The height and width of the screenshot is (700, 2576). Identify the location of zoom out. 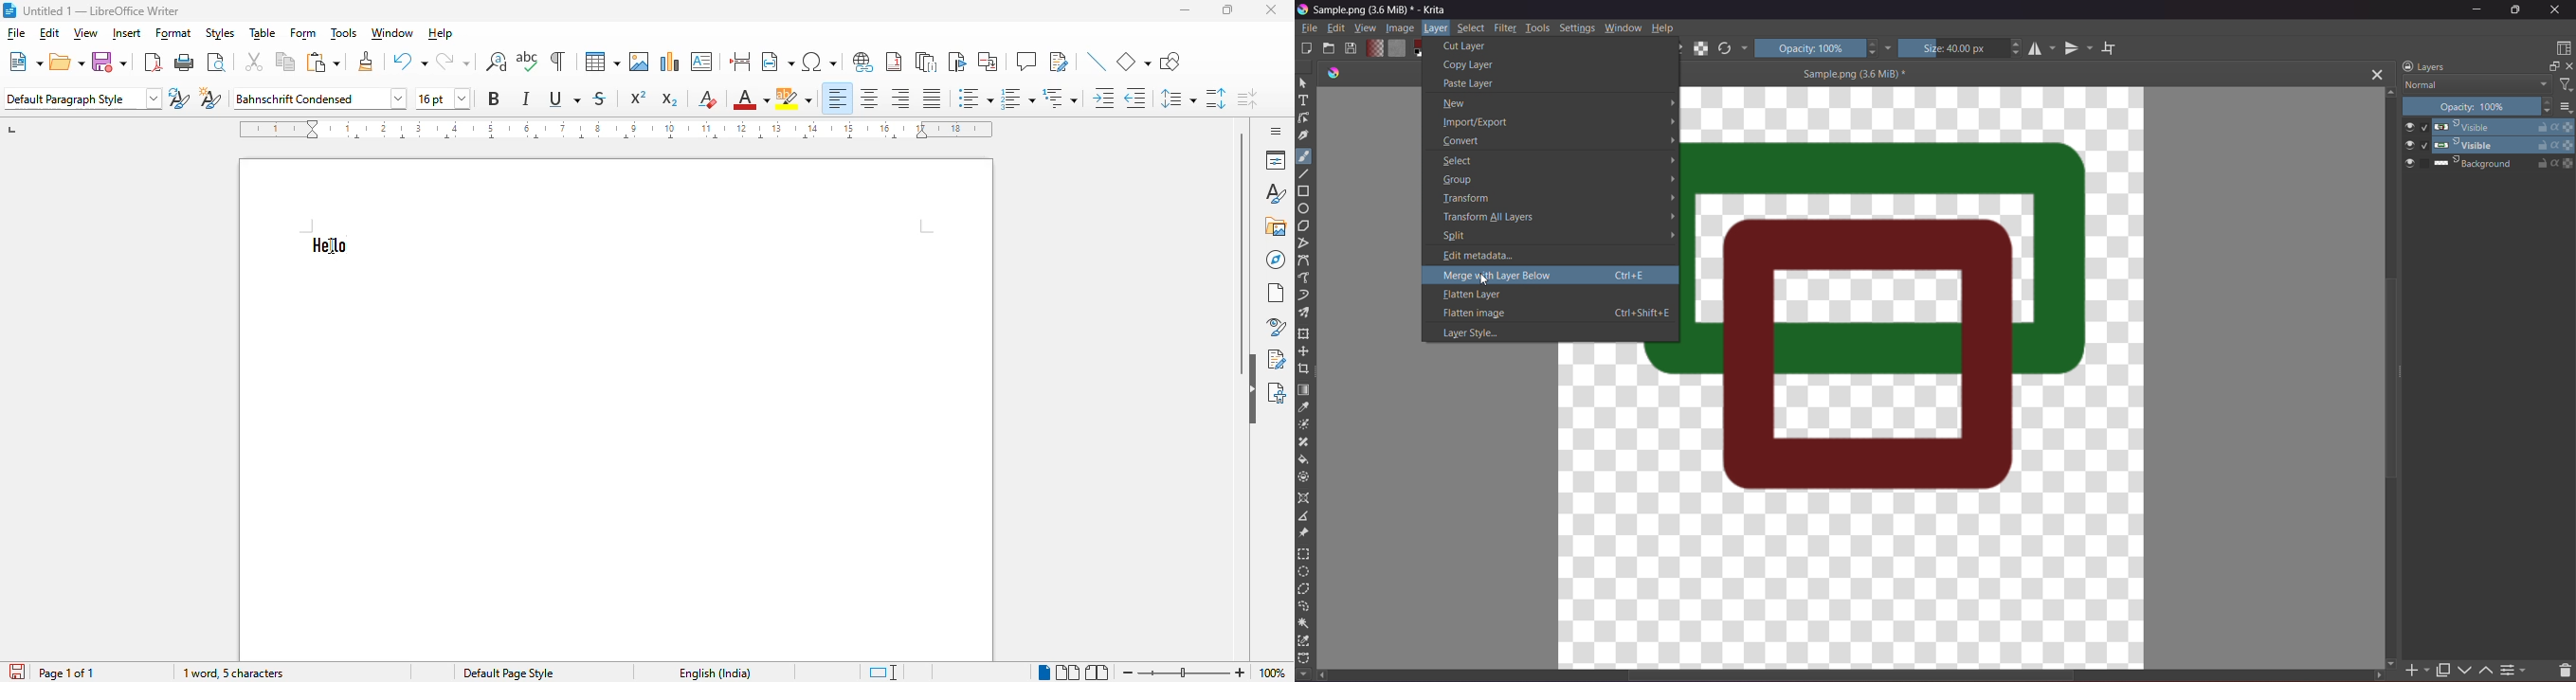
(1126, 672).